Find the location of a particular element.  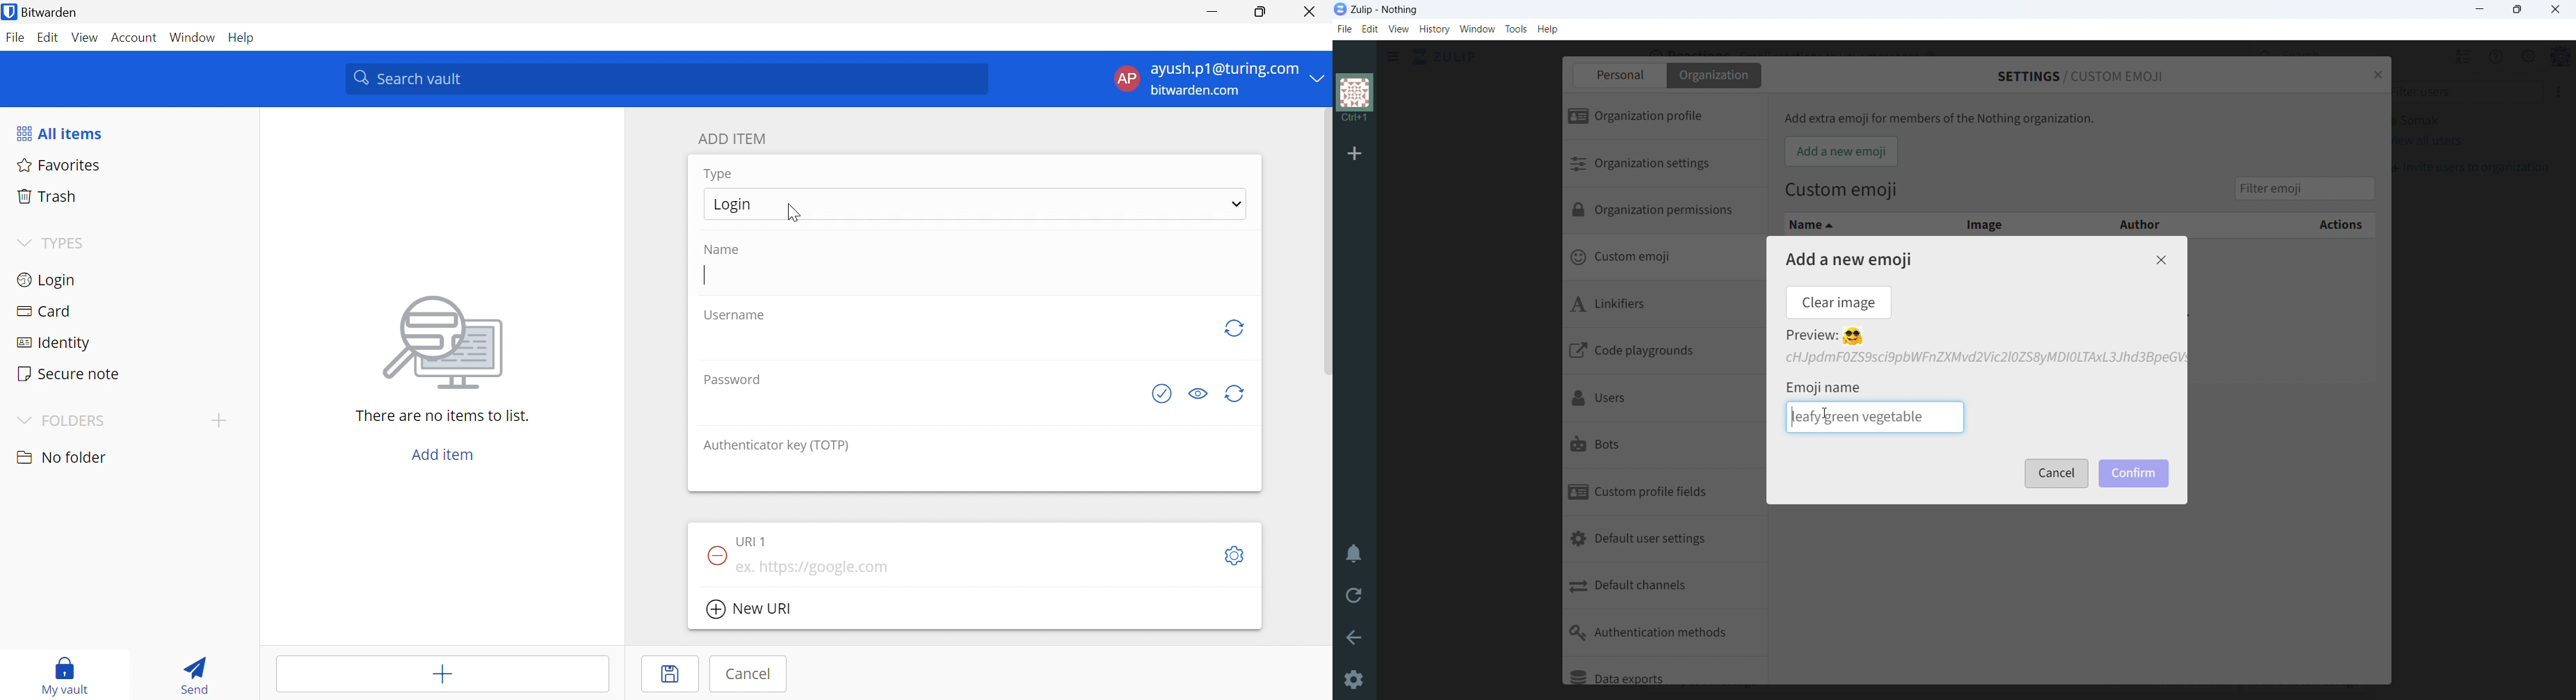

Secure note is located at coordinates (70, 373).